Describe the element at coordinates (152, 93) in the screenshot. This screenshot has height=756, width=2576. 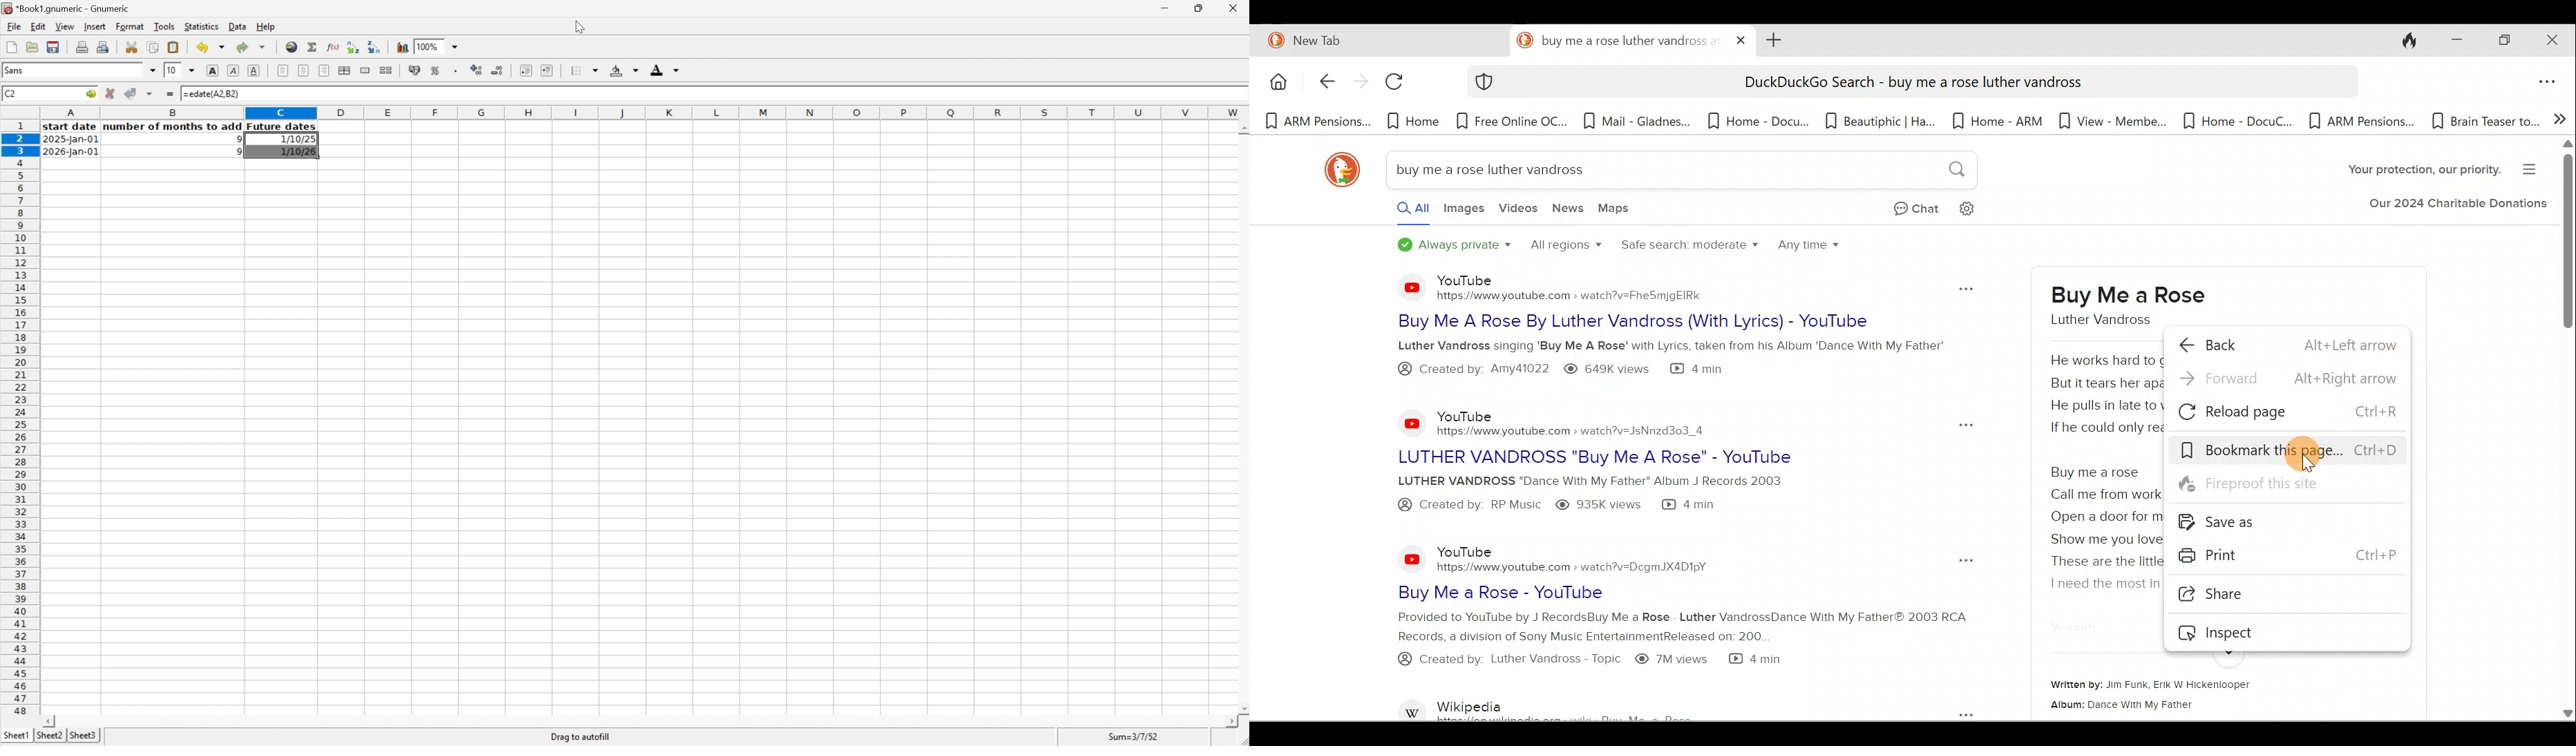
I see `Accept changes across selection` at that location.